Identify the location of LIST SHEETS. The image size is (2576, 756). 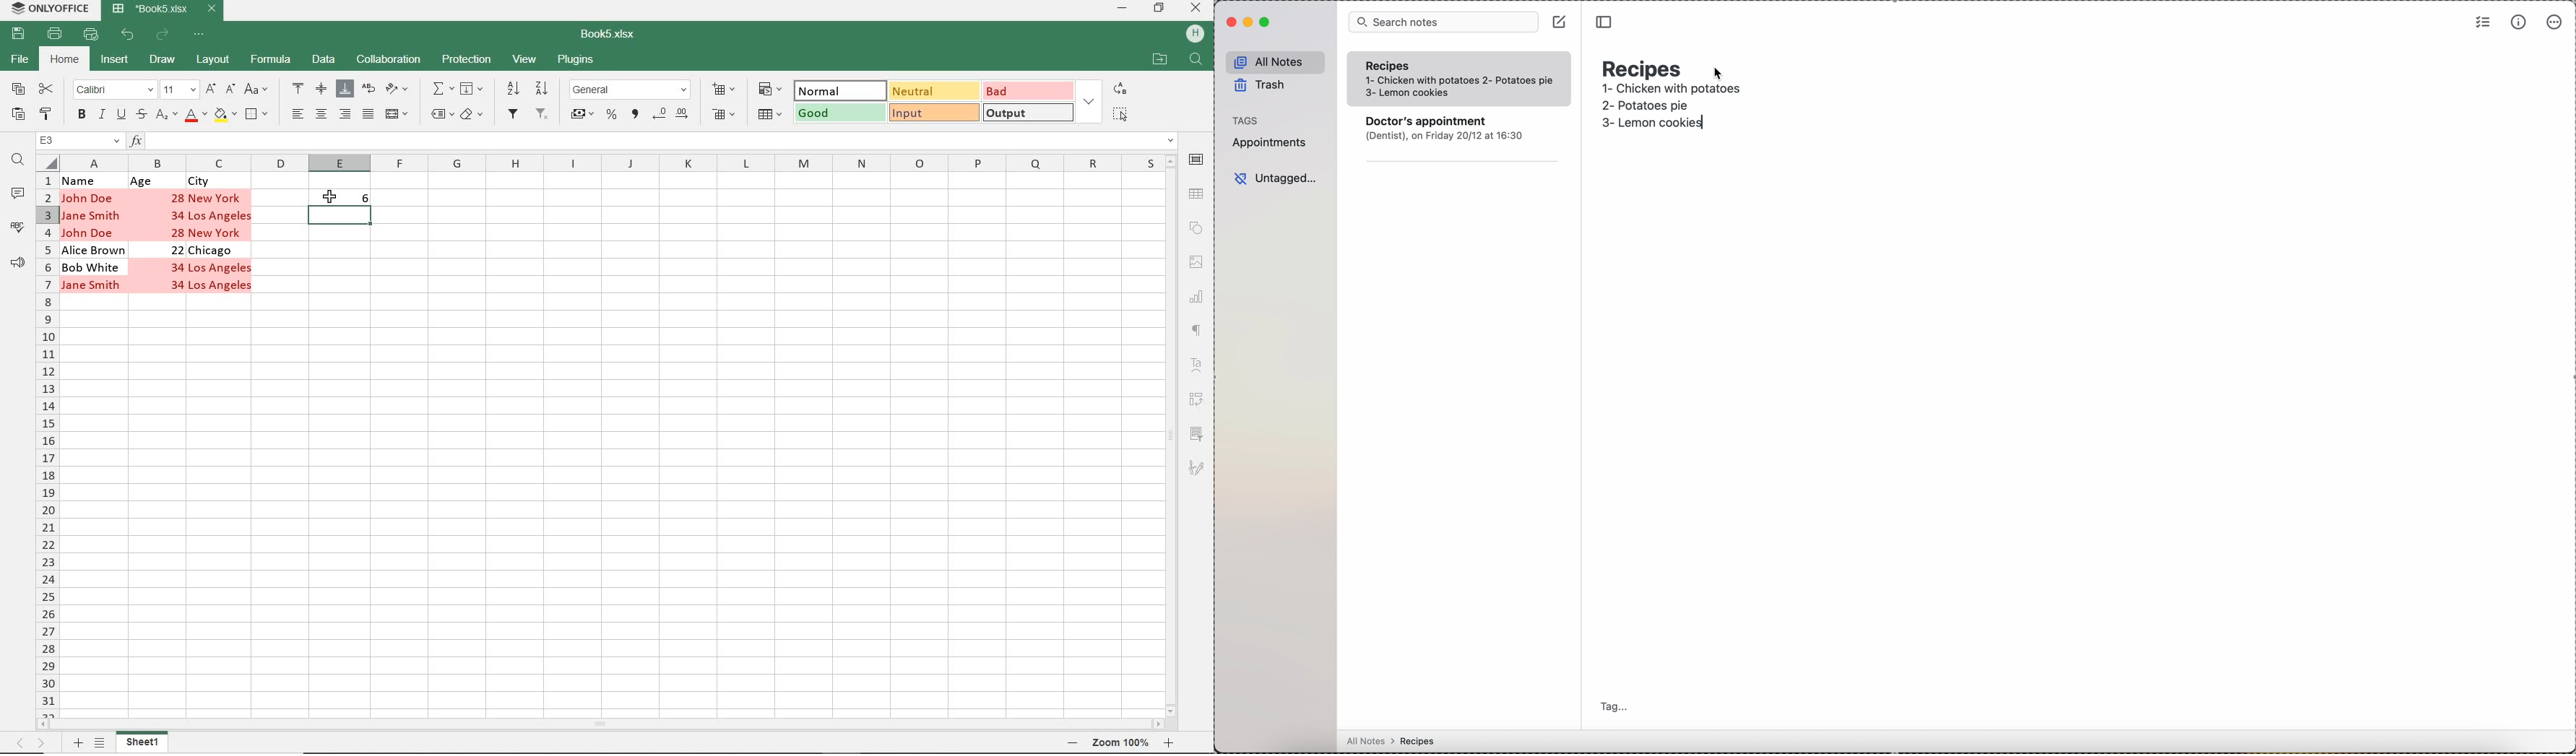
(100, 743).